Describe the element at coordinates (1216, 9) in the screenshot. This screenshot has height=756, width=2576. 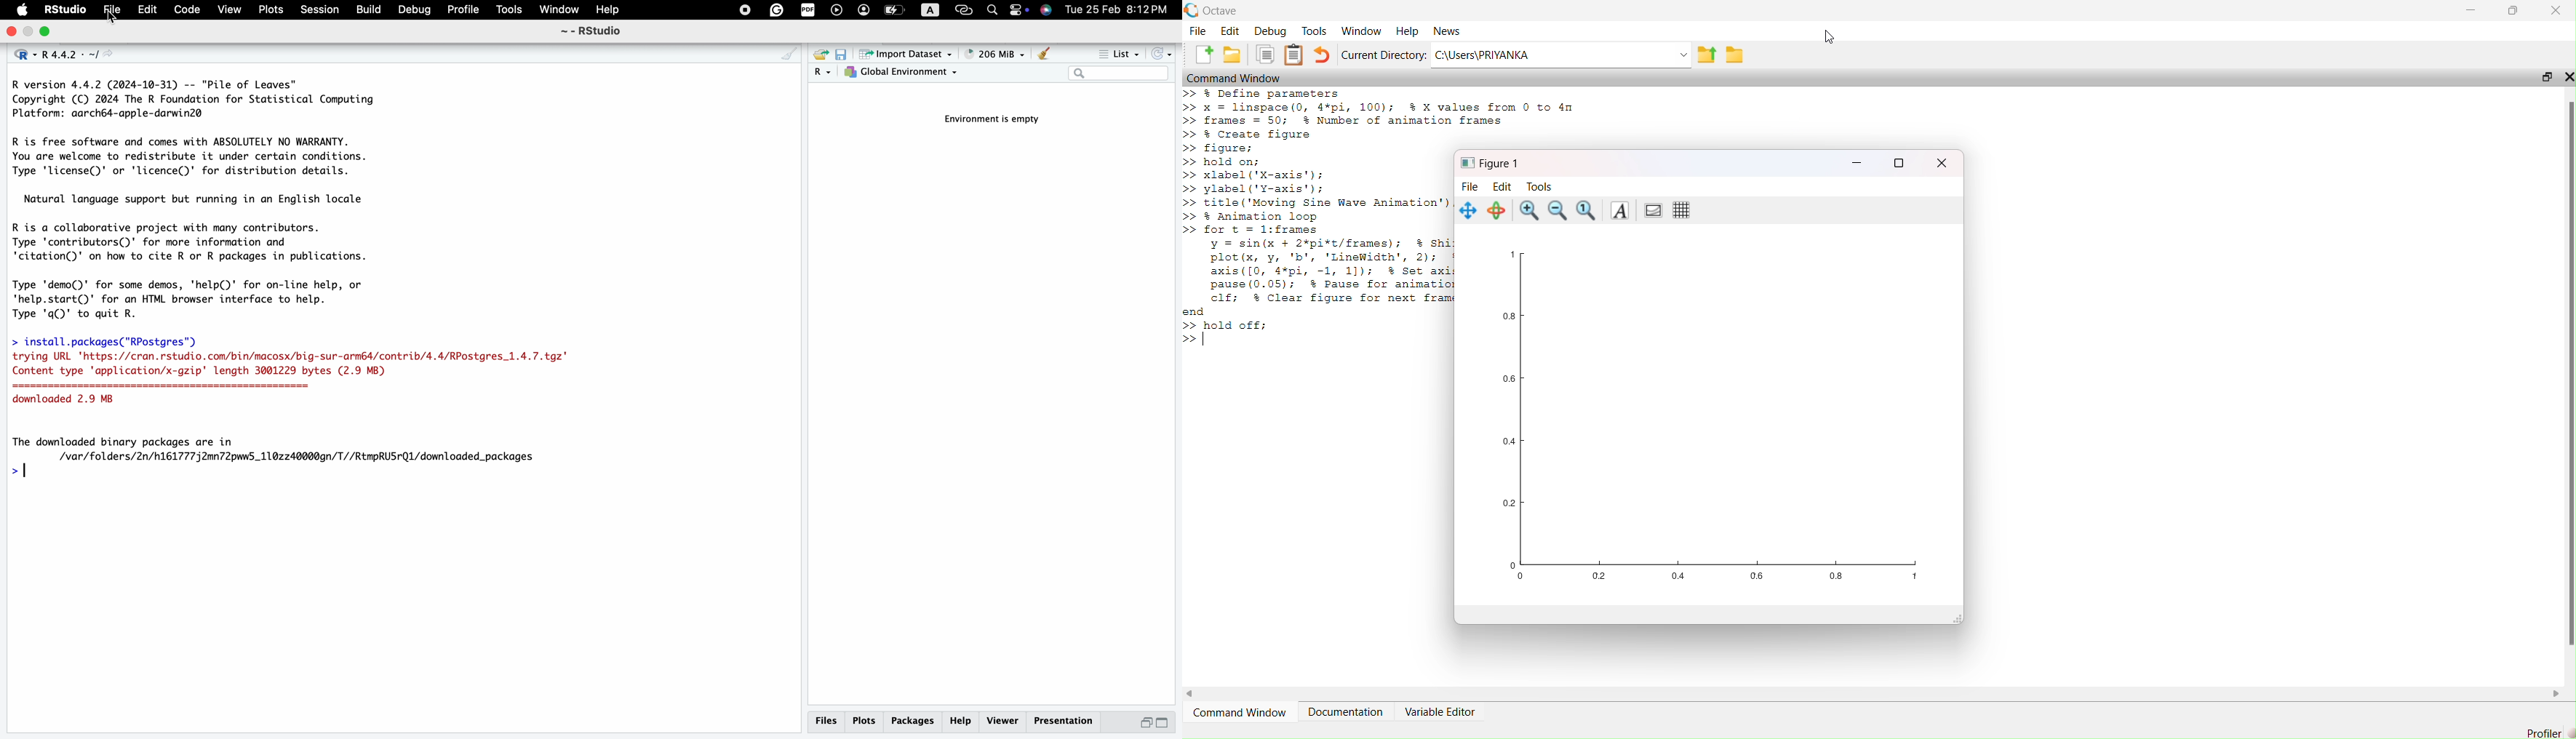
I see `‘Octave` at that location.